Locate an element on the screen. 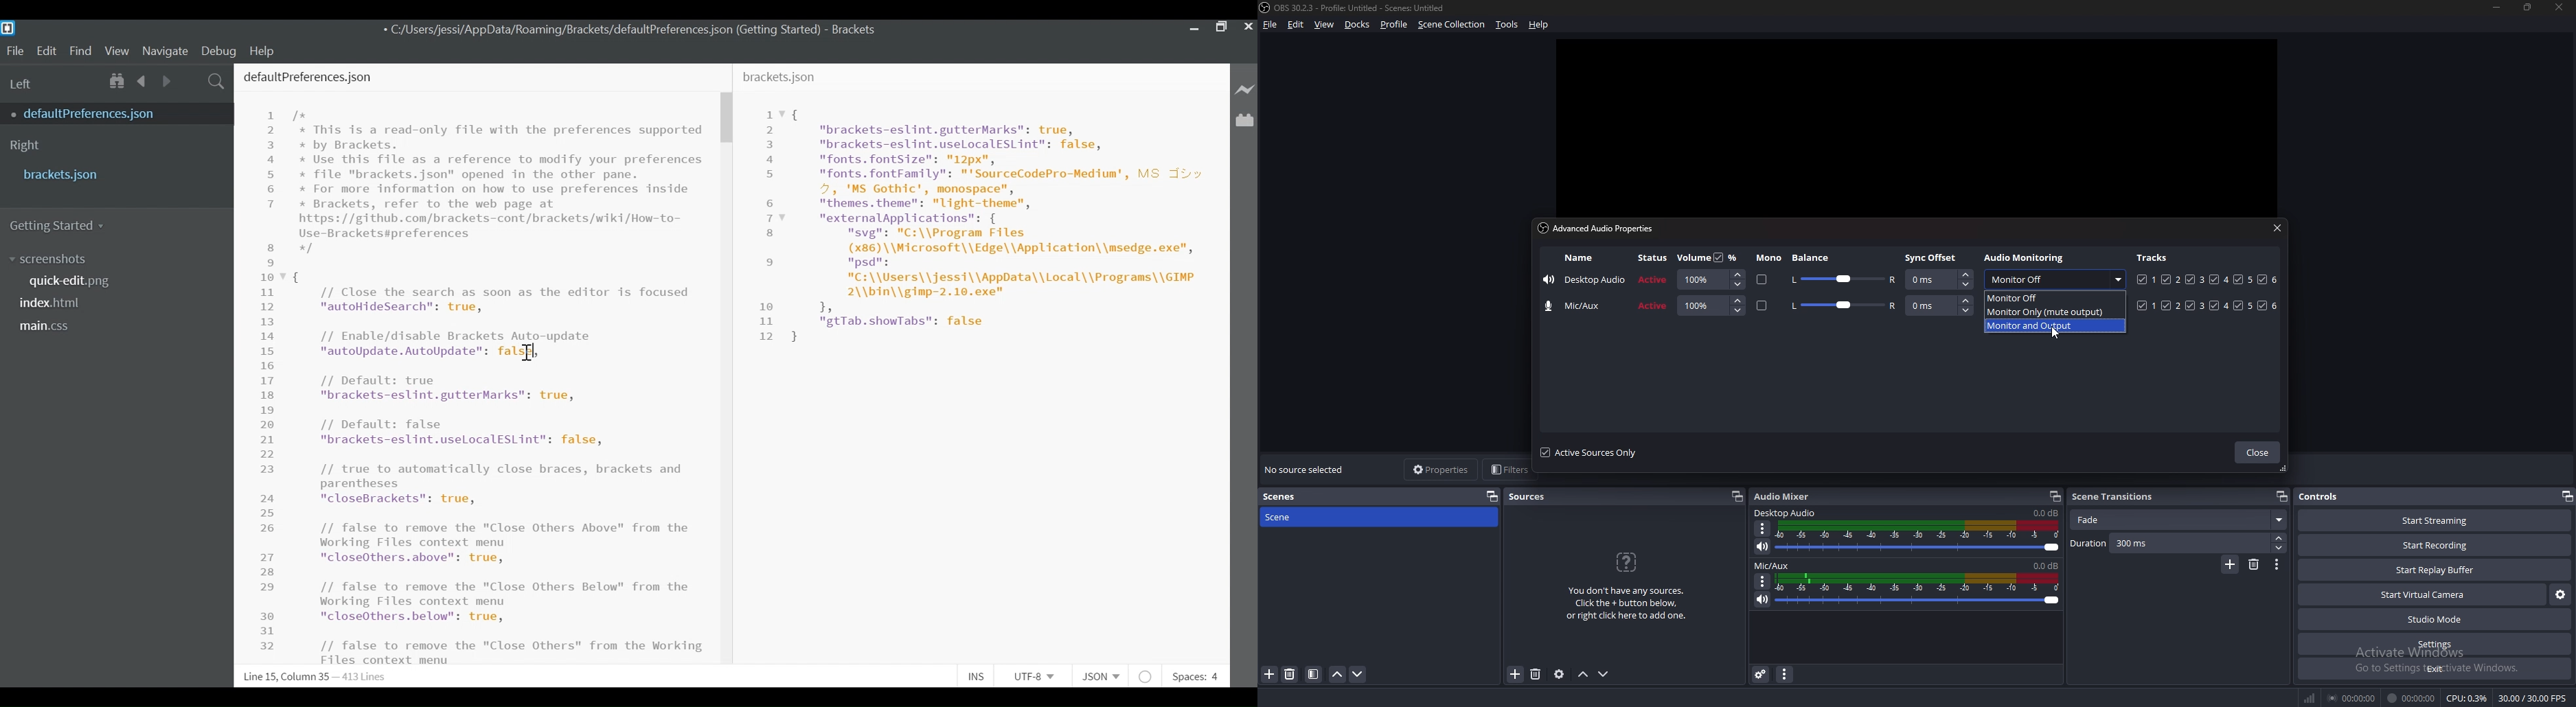  no source selected is located at coordinates (1307, 469).